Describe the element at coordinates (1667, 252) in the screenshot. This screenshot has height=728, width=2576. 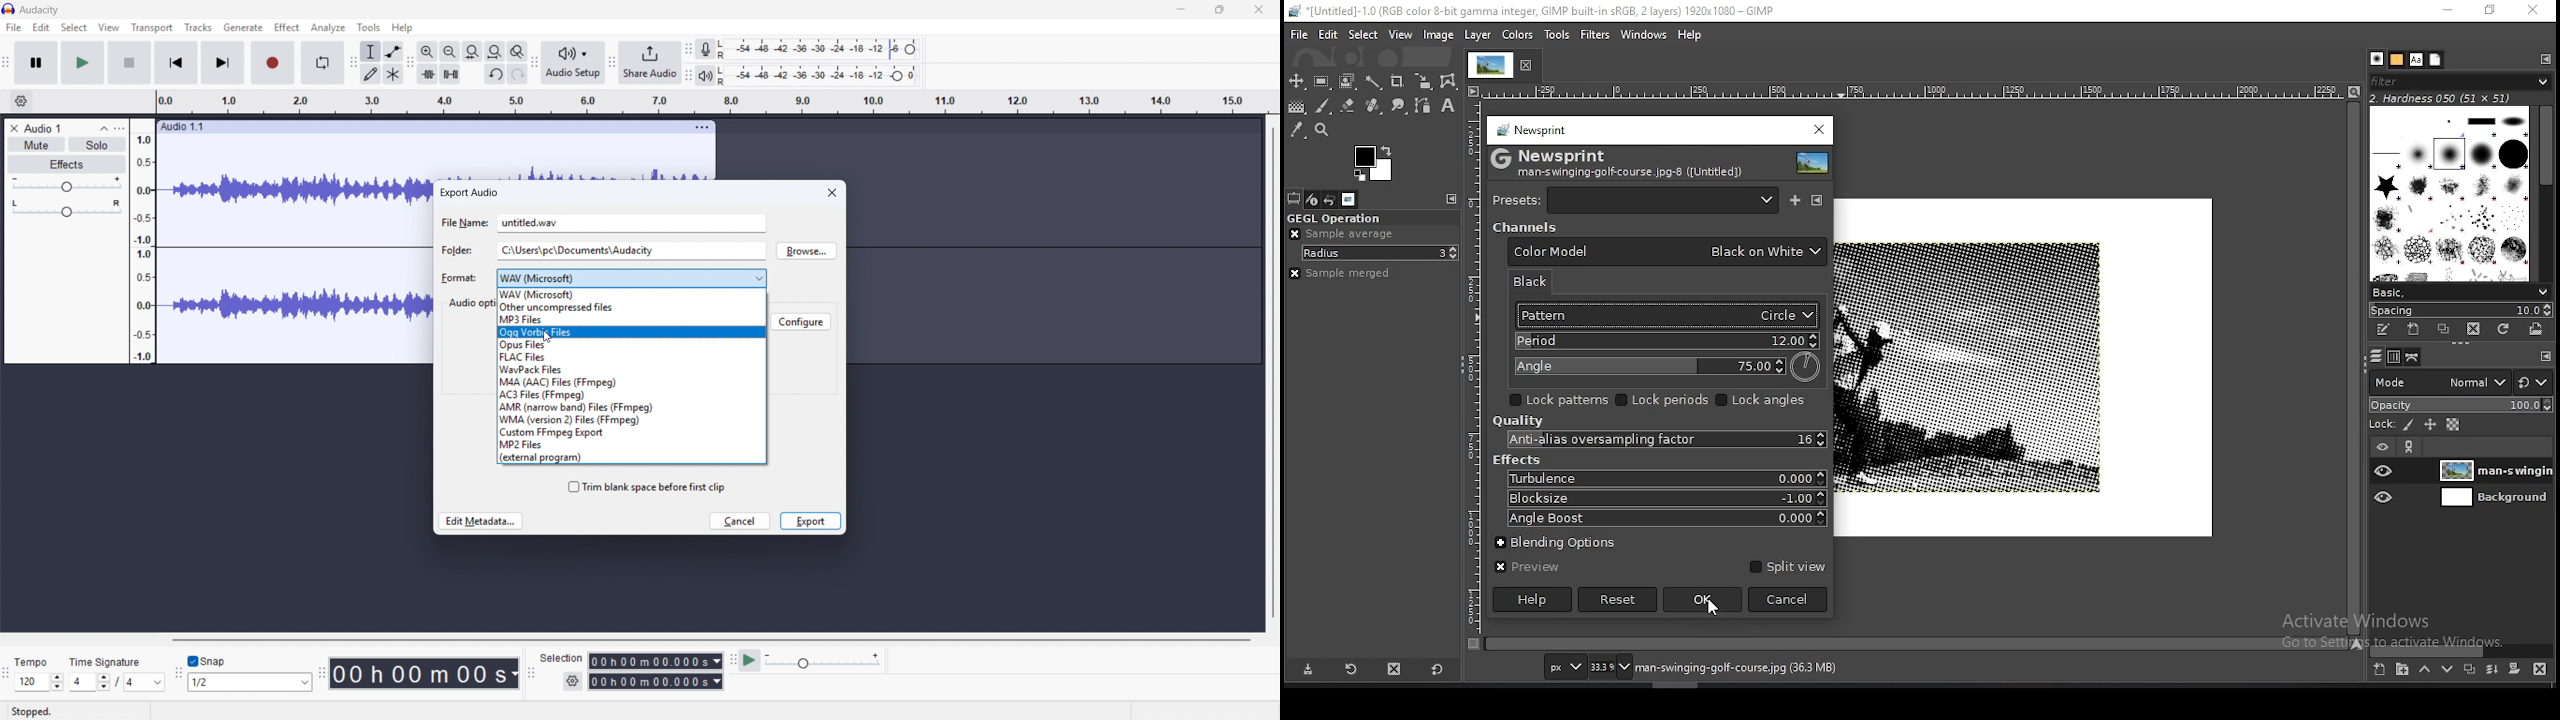
I see `color model` at that location.